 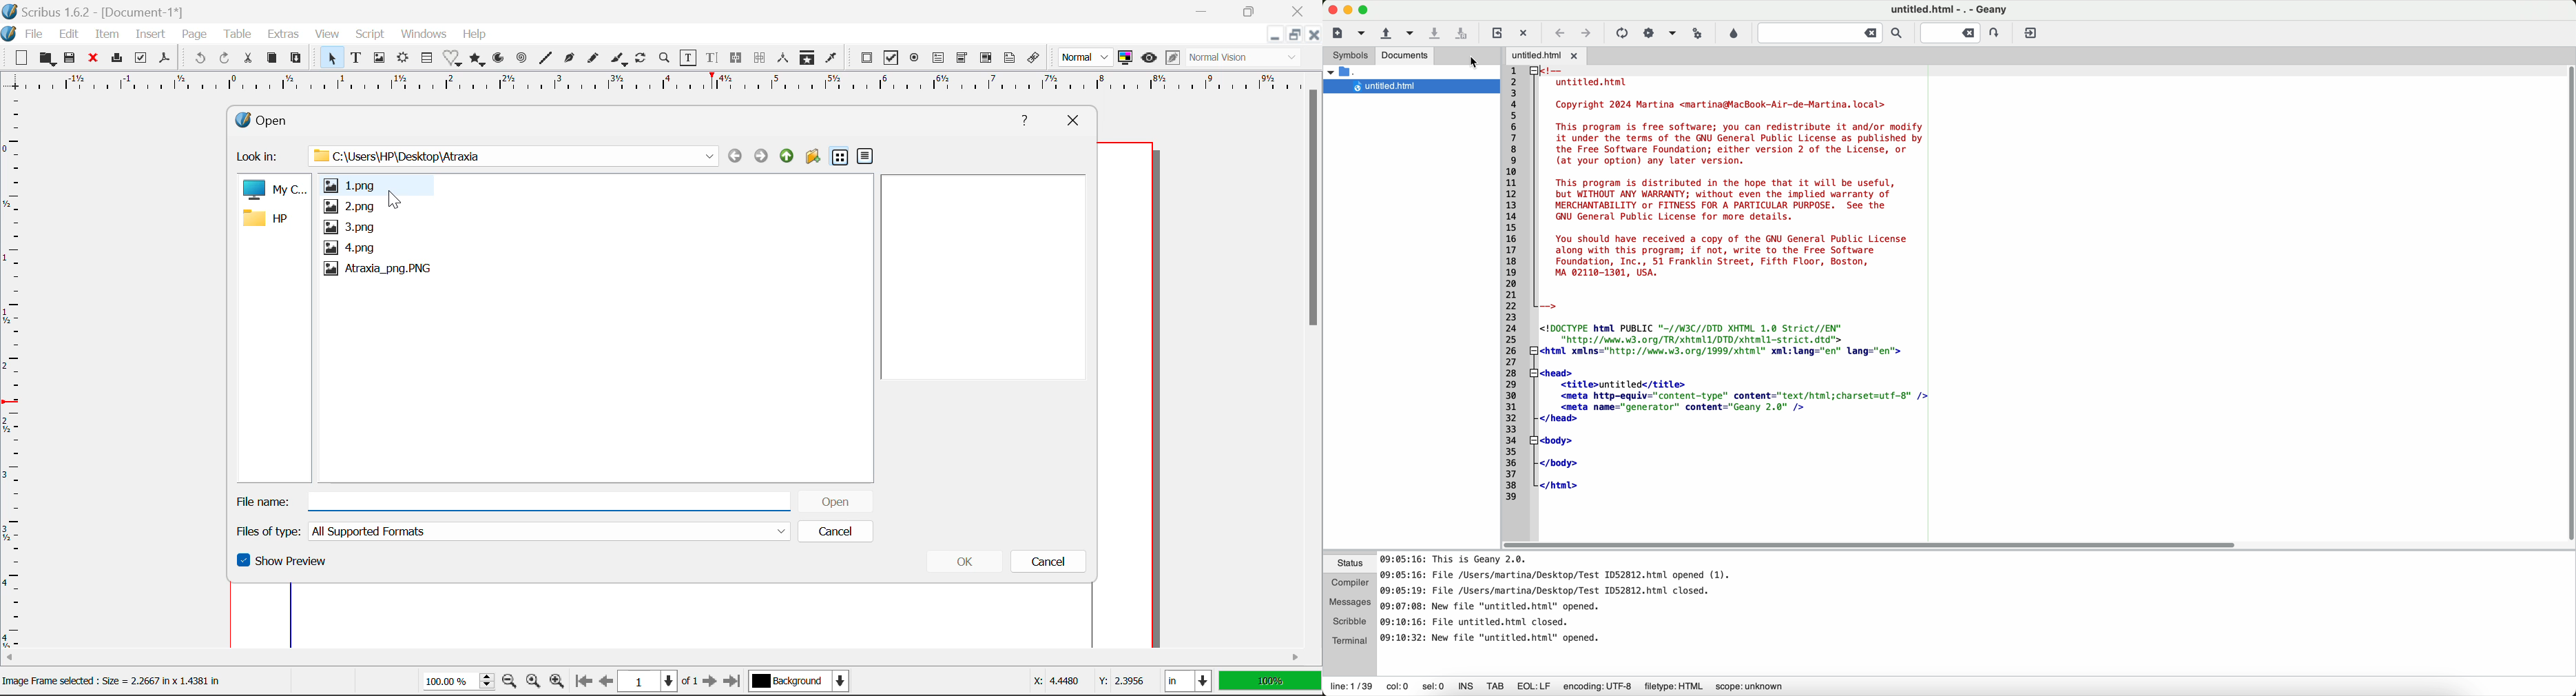 I want to click on Image Frame selected : Size = 2.2667 in x 1.4381 in, so click(x=114, y=682).